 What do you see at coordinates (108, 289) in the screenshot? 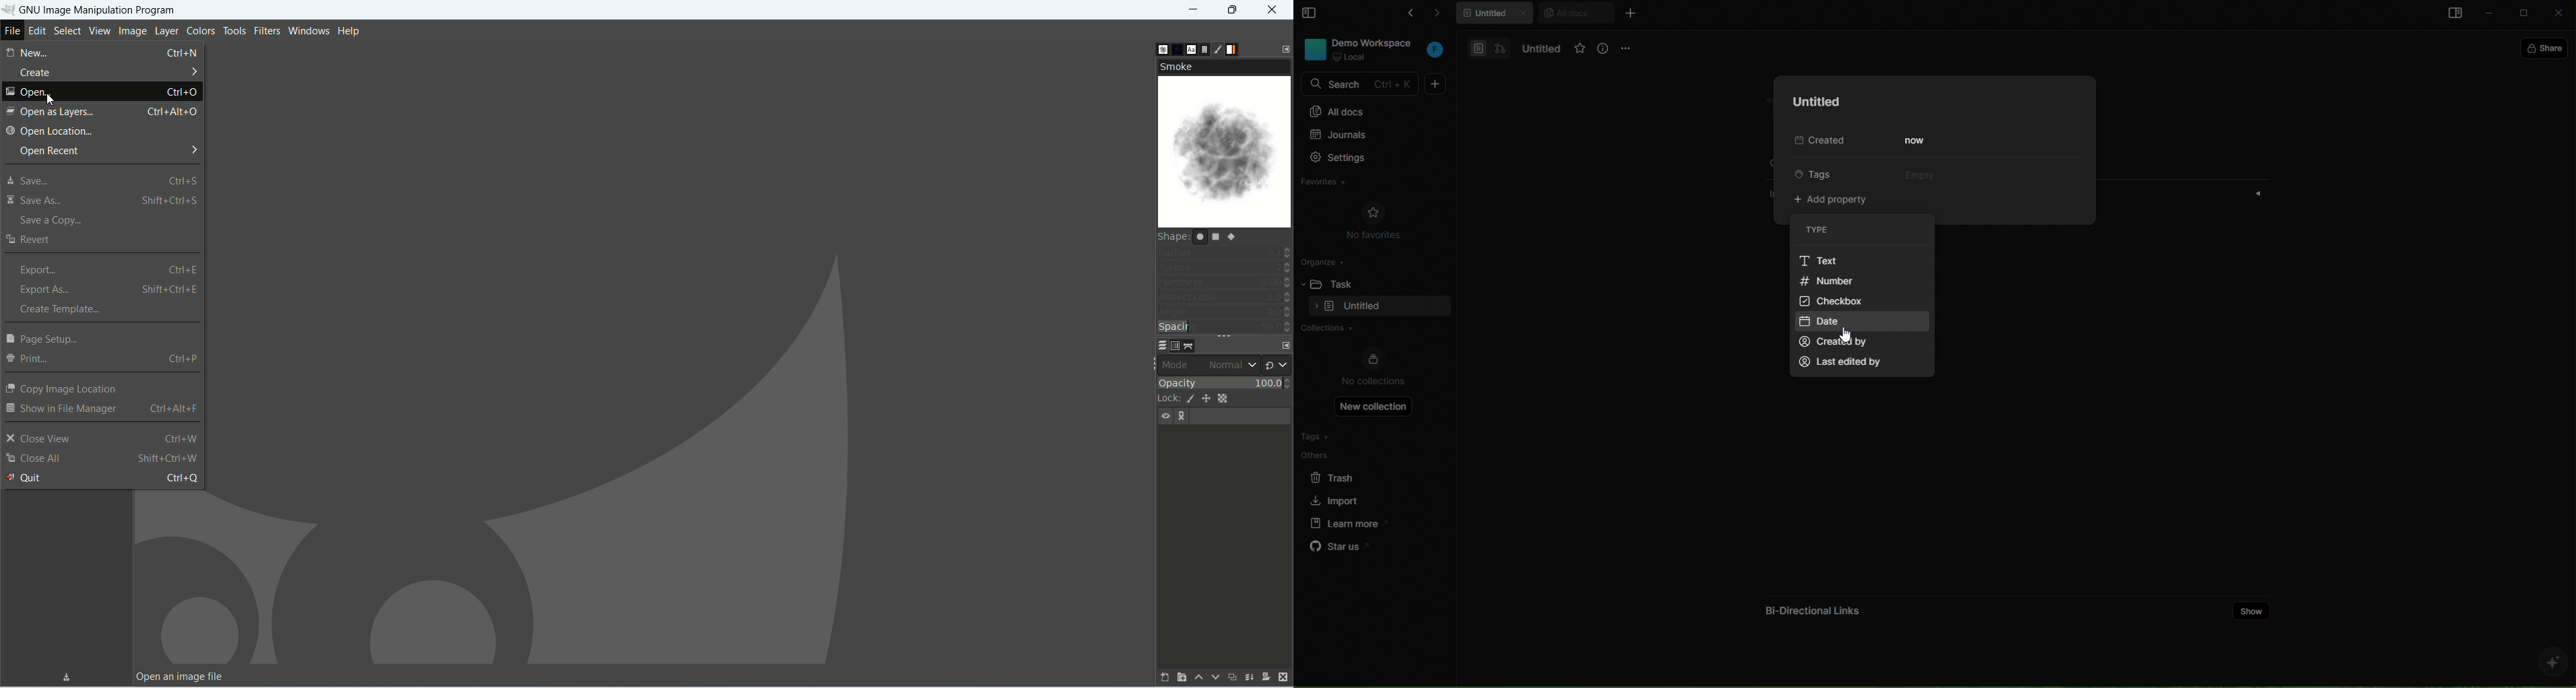
I see `export as` at bounding box center [108, 289].